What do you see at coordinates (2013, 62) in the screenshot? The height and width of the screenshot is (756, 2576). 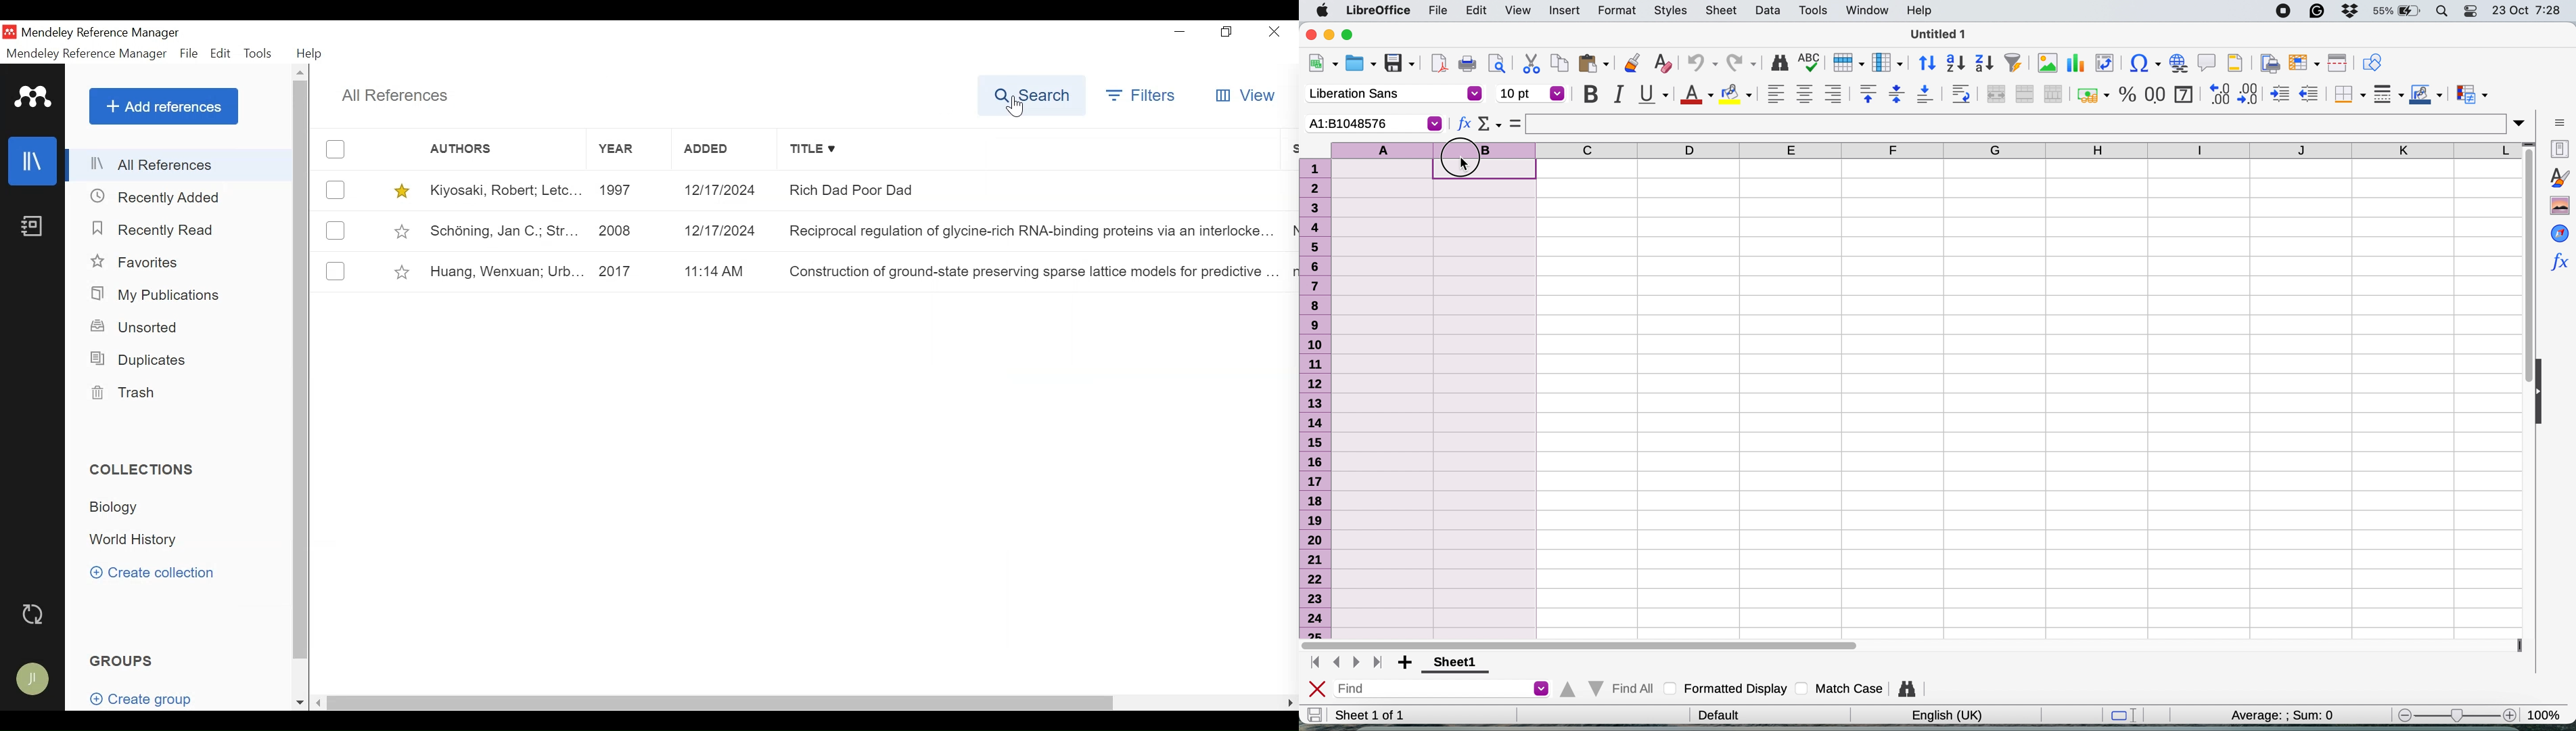 I see `autofilter` at bounding box center [2013, 62].